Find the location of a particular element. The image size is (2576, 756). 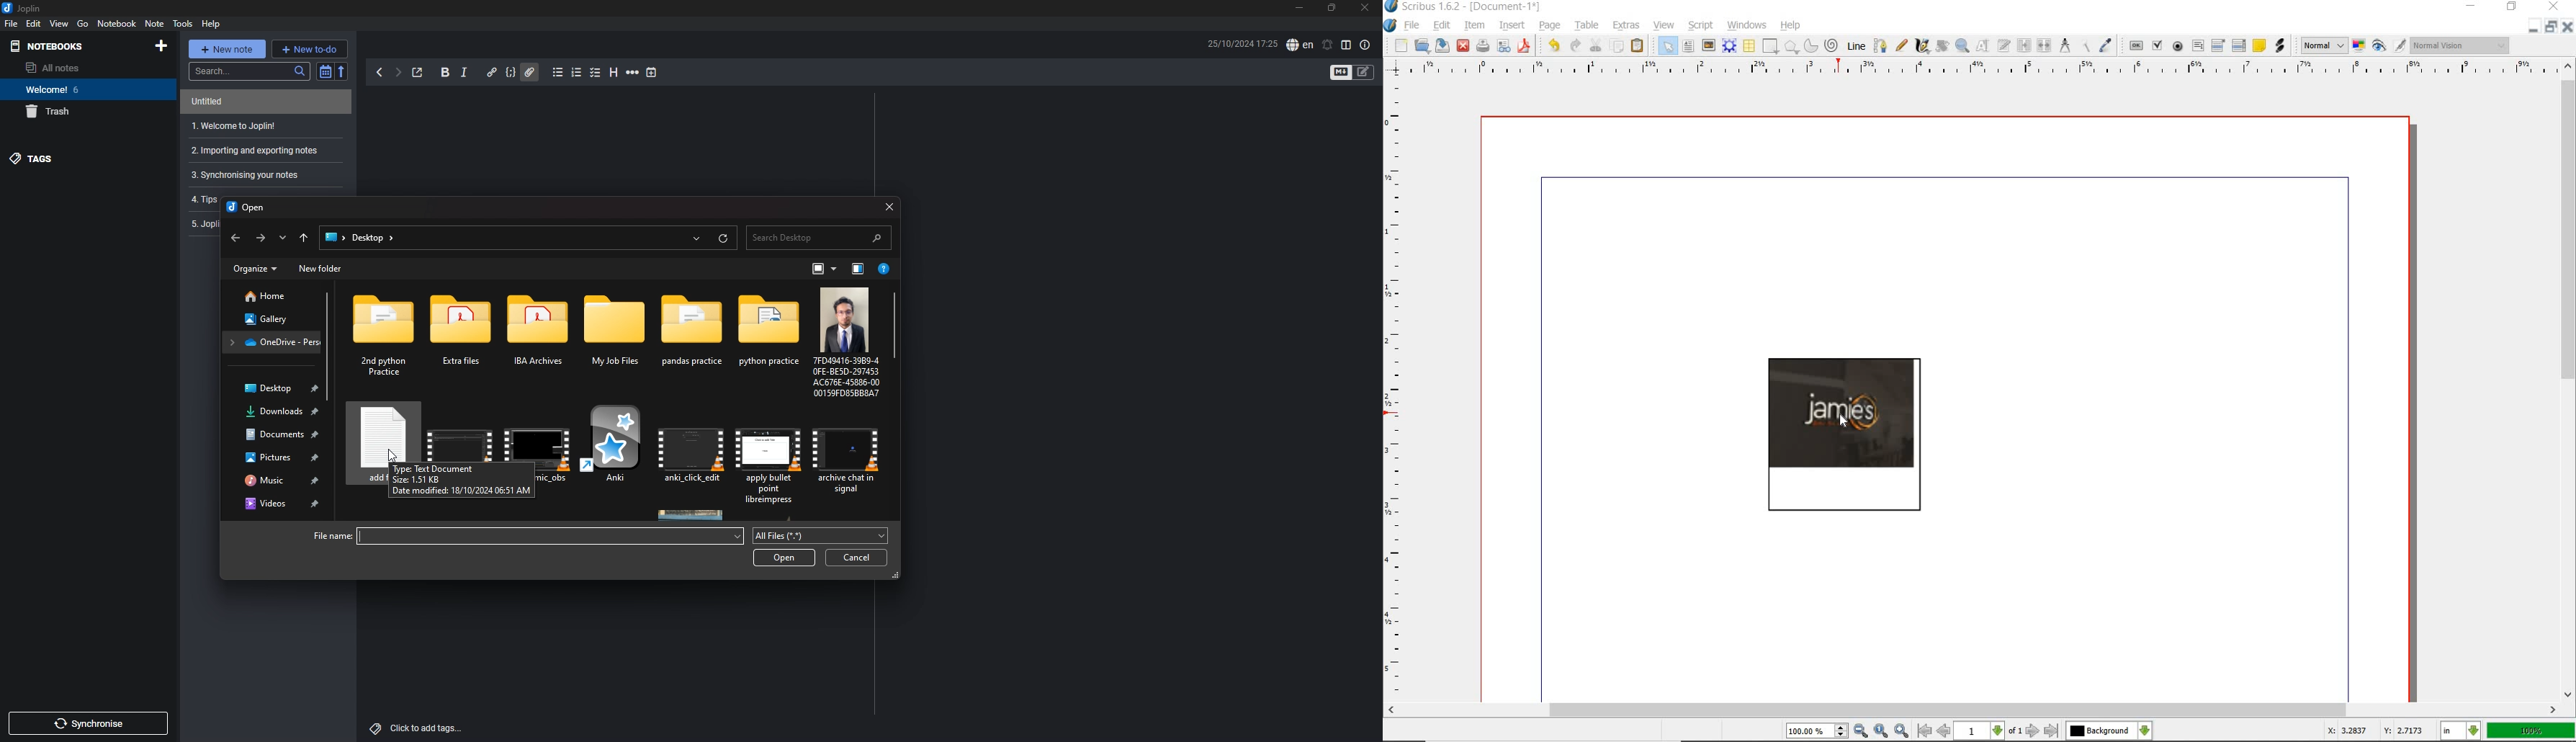

Scroll bar is located at coordinates (1972, 709).